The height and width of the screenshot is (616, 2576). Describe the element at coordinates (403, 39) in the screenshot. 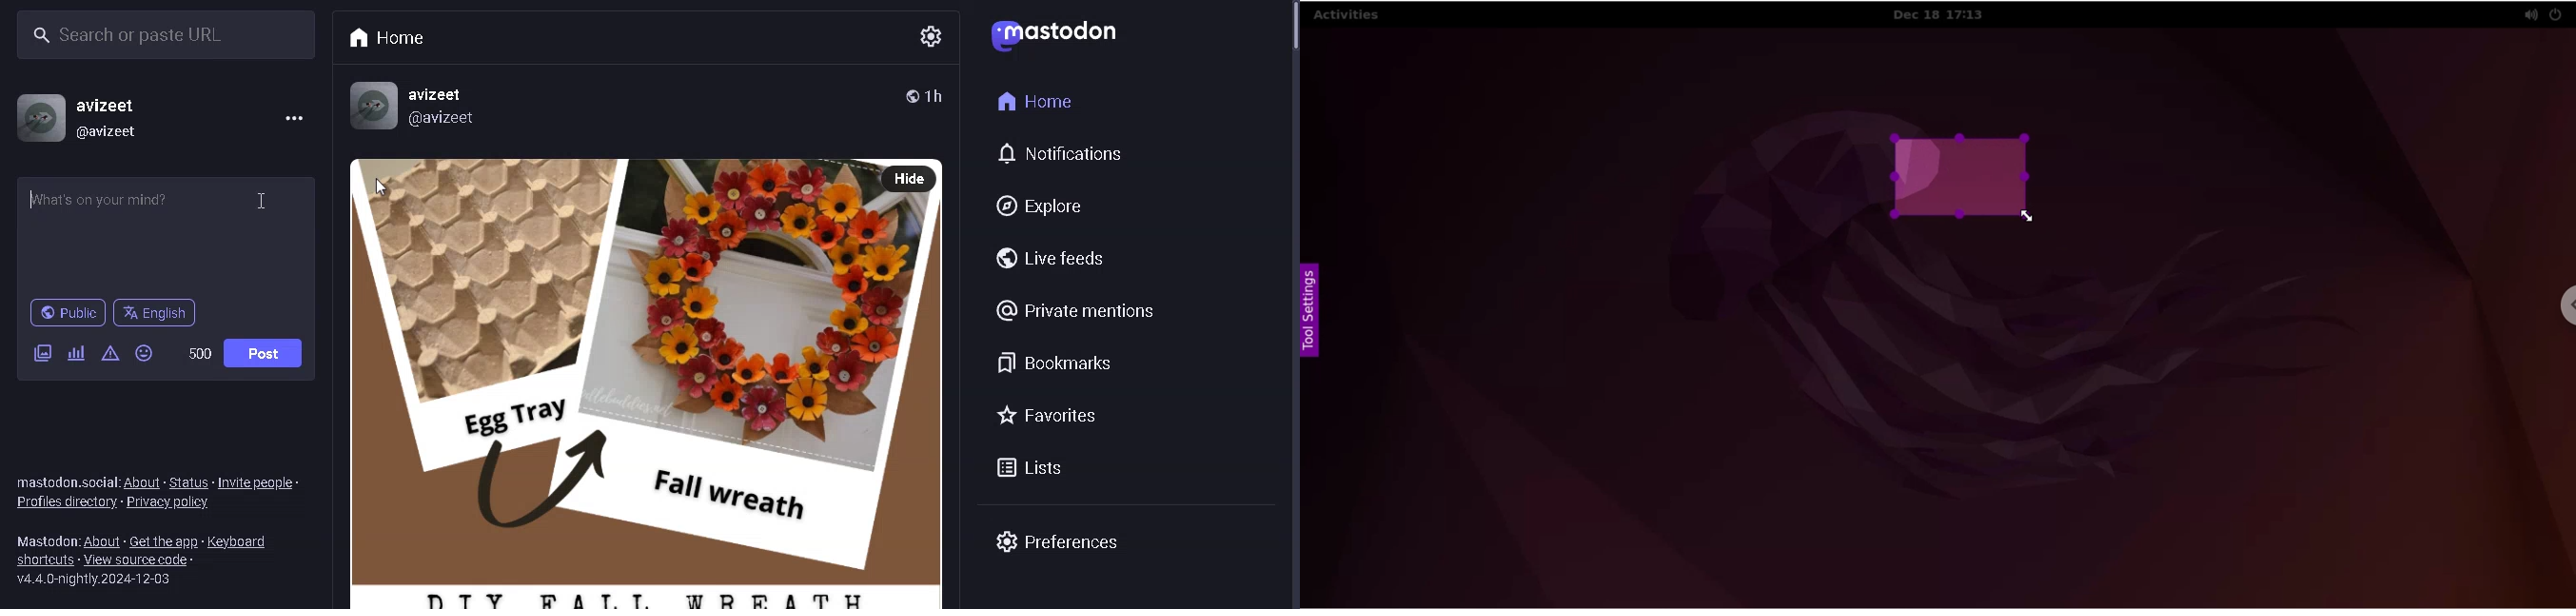

I see `HOME` at that location.